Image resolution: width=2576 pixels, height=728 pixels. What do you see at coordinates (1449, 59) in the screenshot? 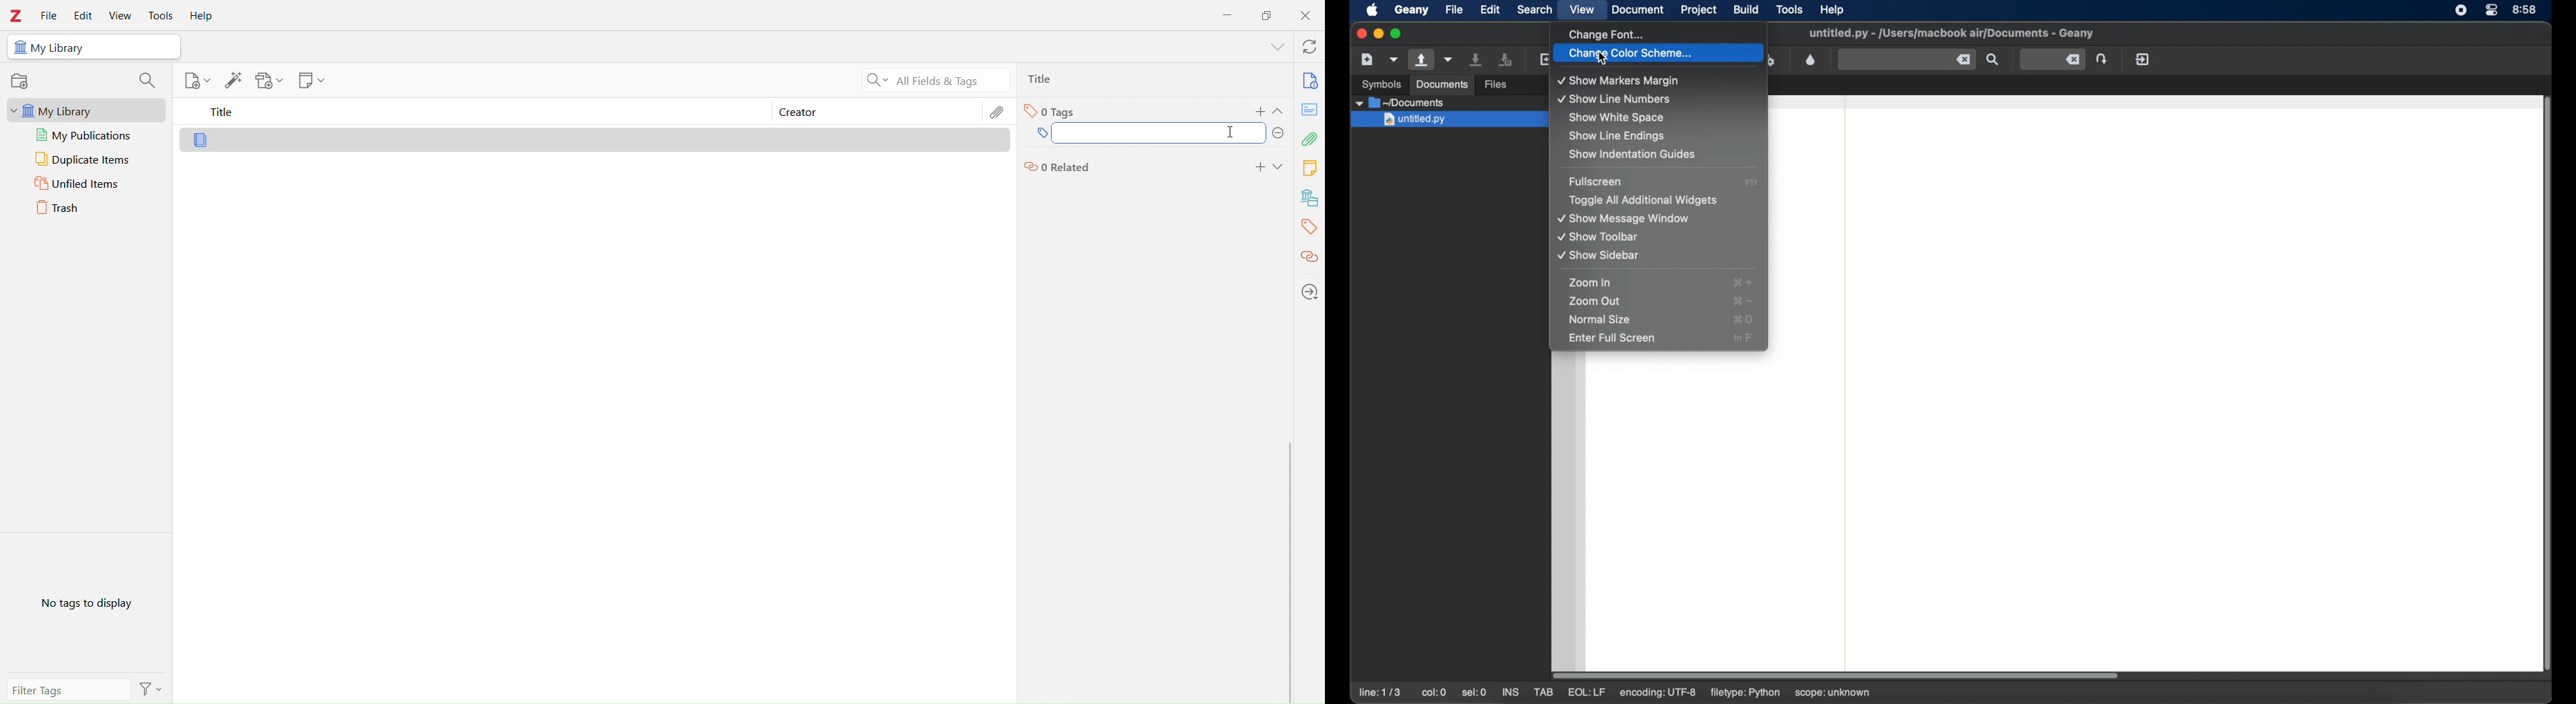
I see `open current file` at bounding box center [1449, 59].